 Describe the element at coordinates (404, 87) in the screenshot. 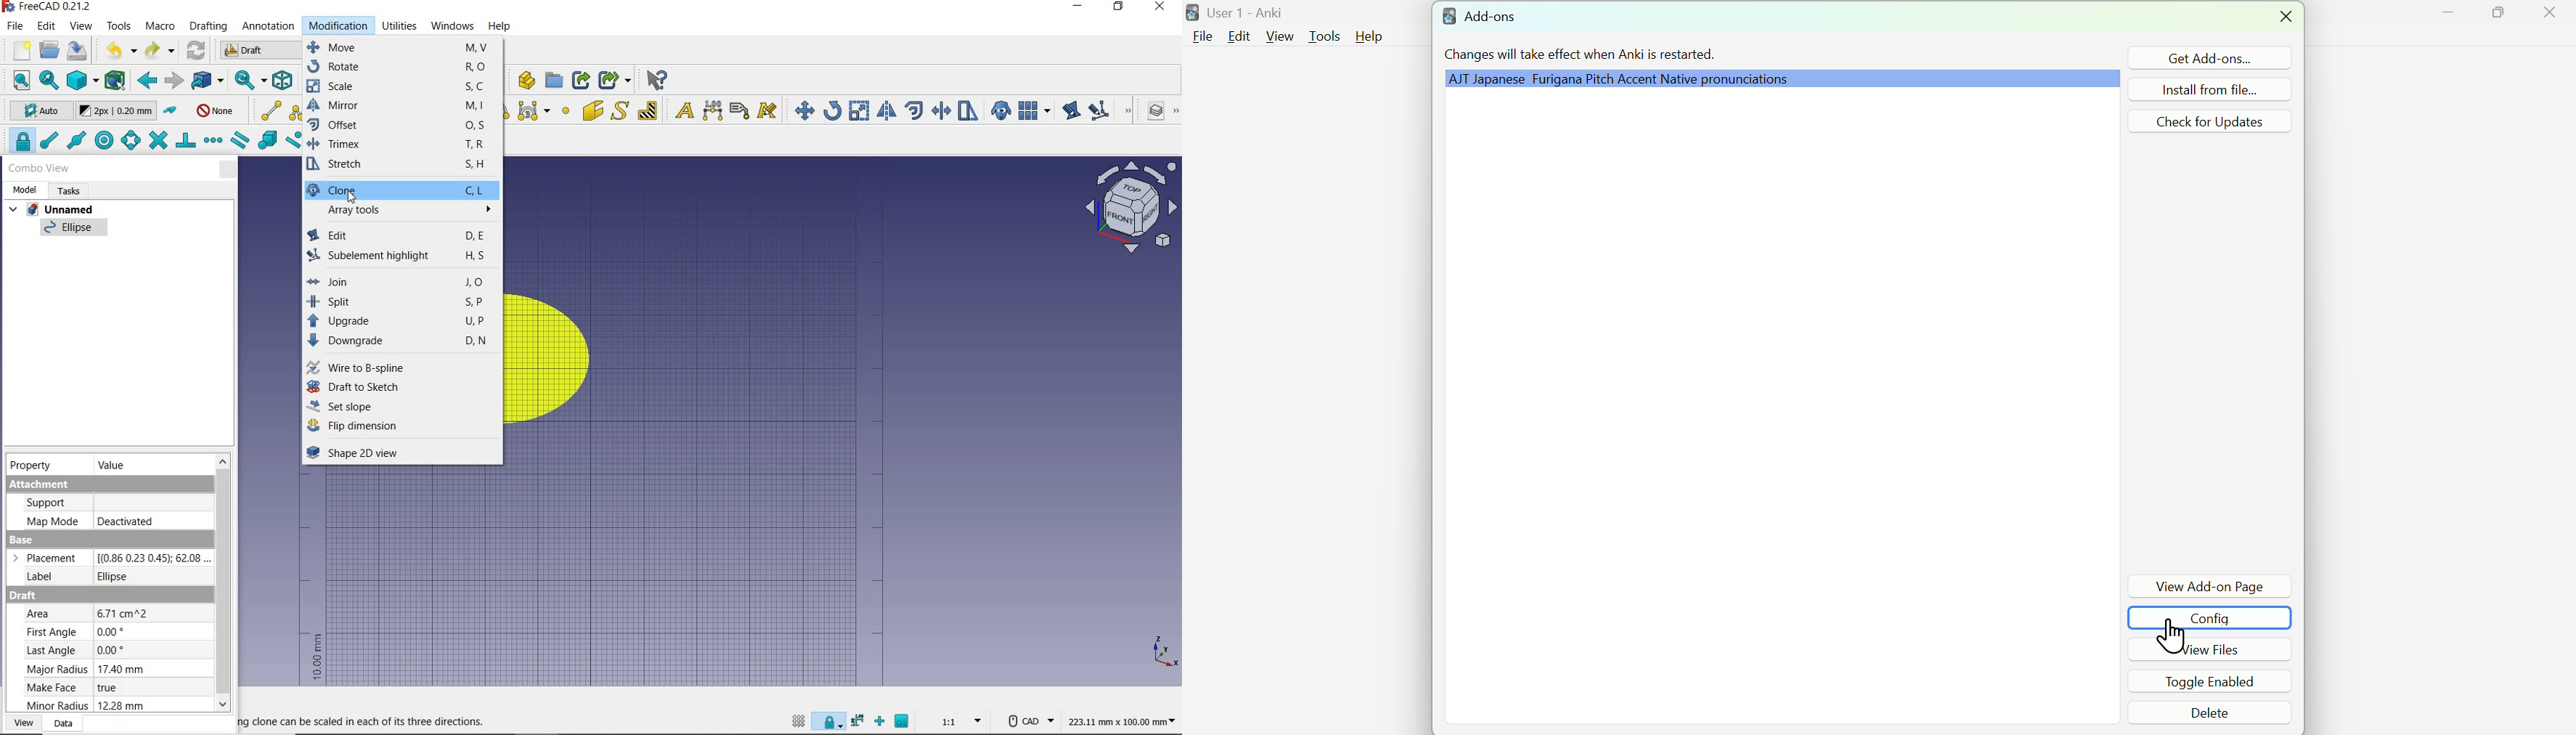

I see `scale` at that location.